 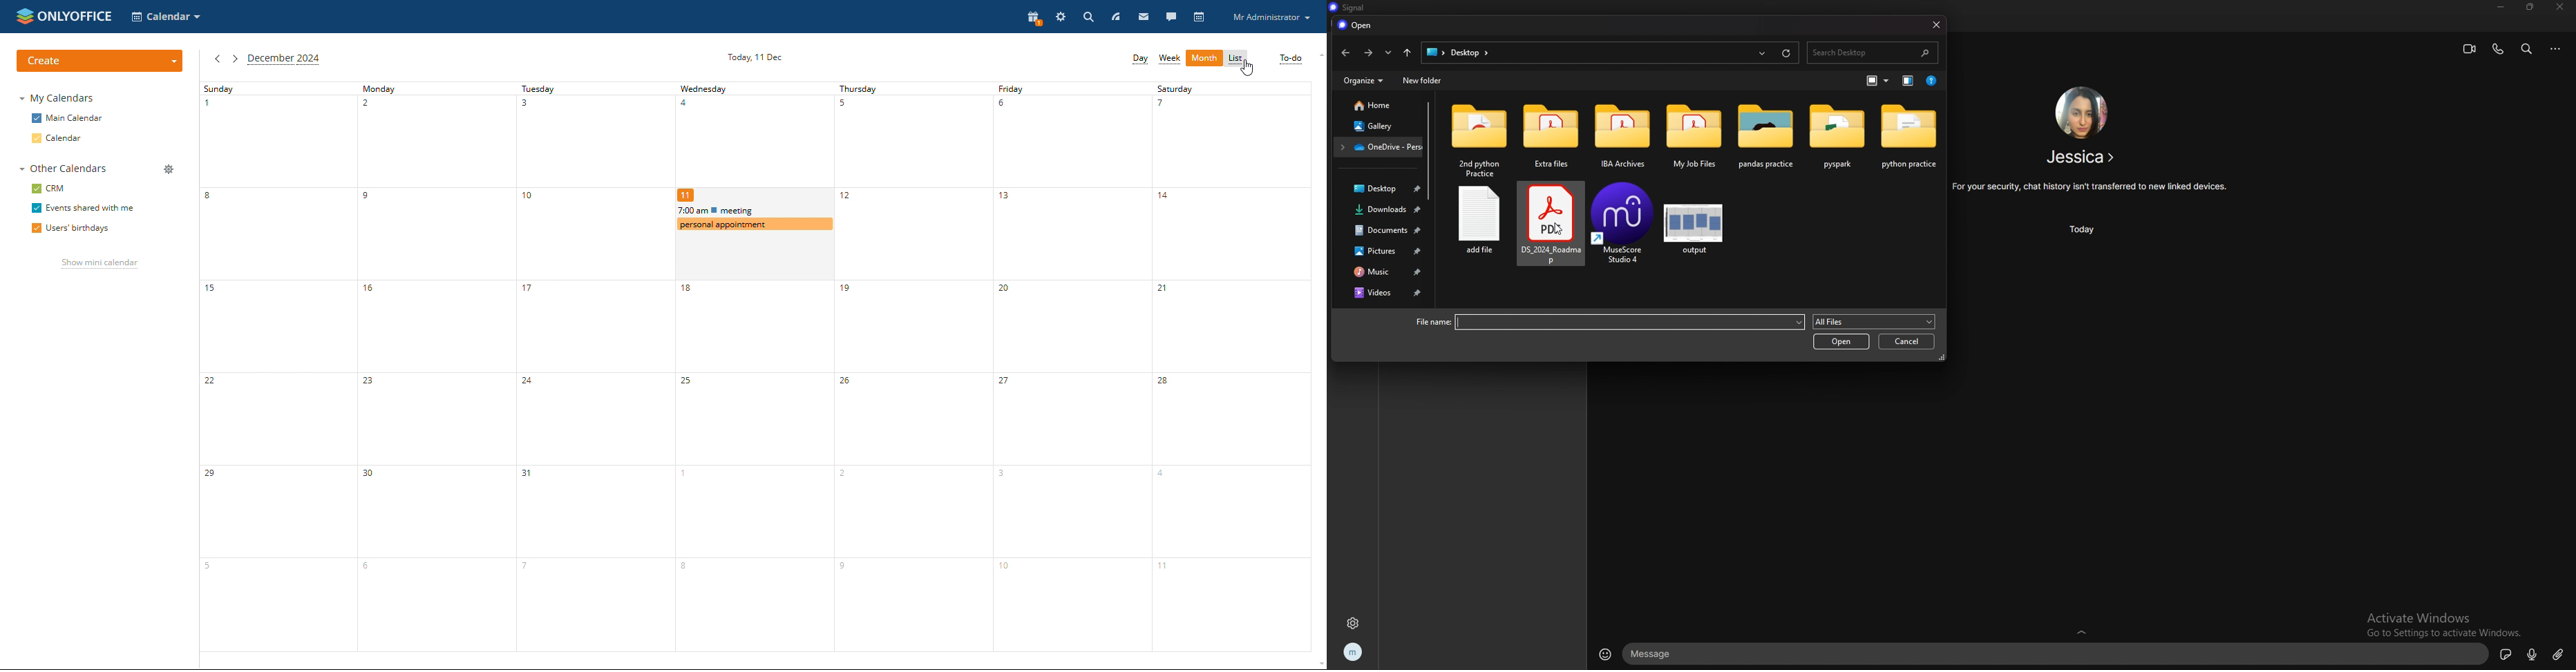 I want to click on desktop, so click(x=1379, y=188).